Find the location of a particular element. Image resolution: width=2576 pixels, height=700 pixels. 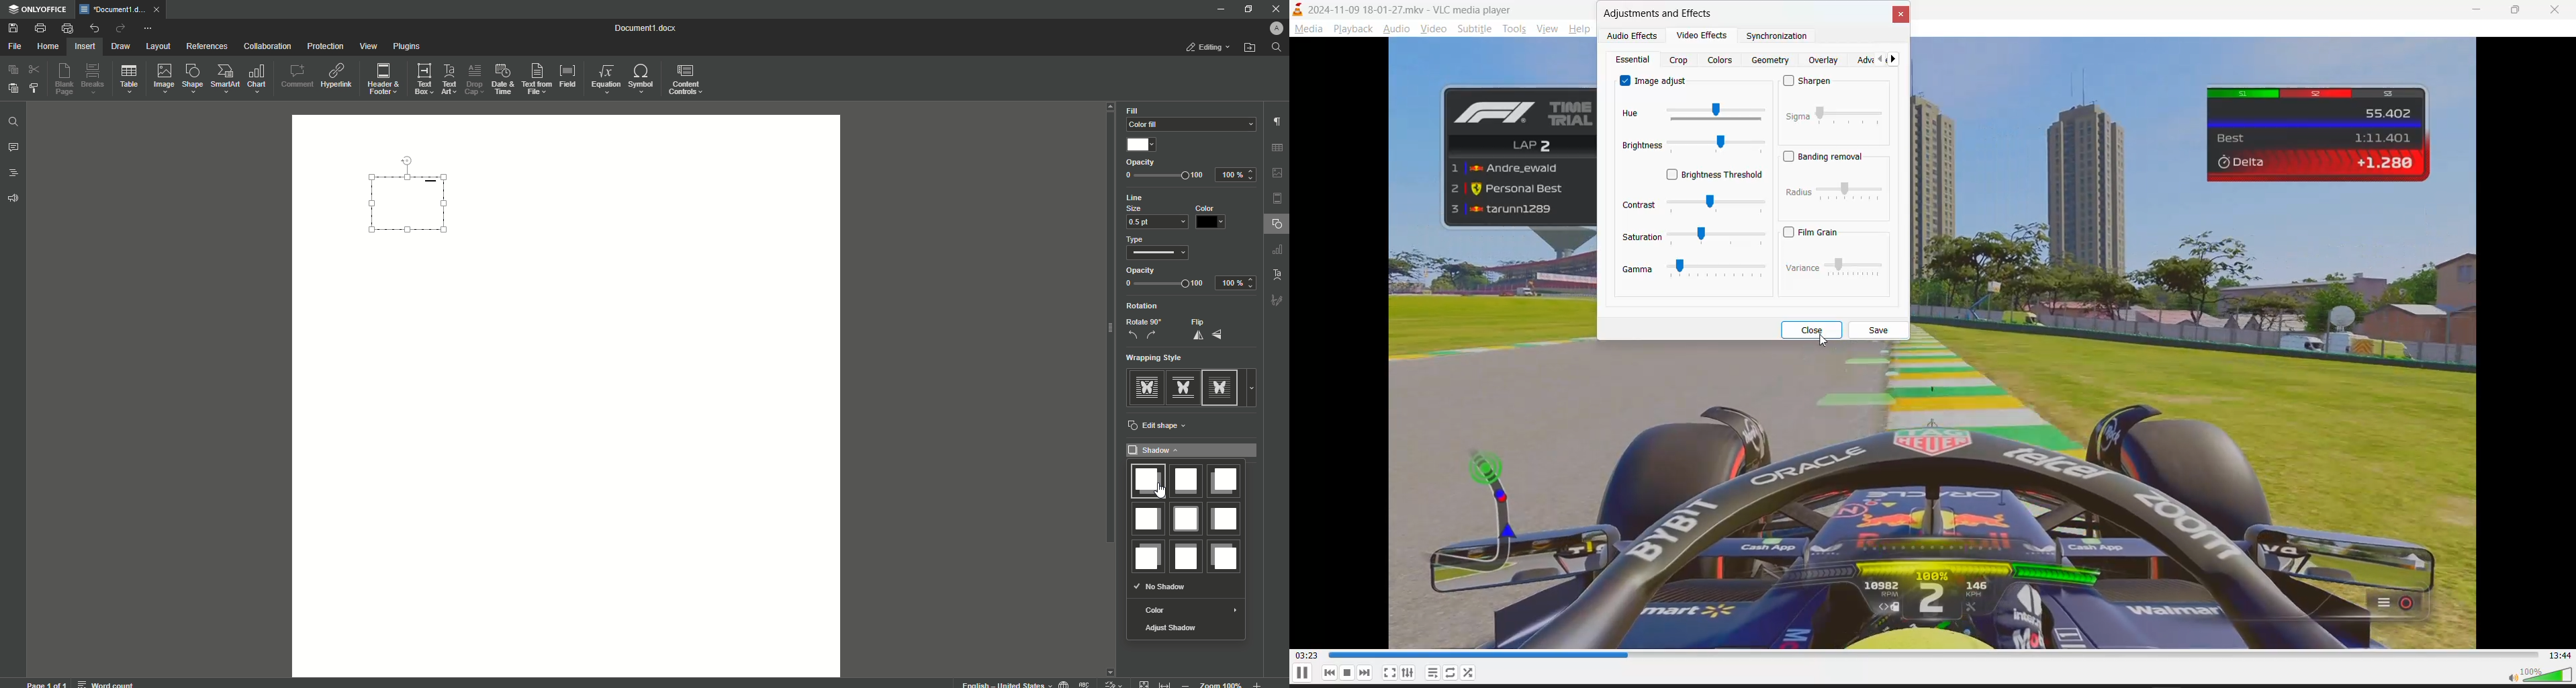

Comments is located at coordinates (13, 148).